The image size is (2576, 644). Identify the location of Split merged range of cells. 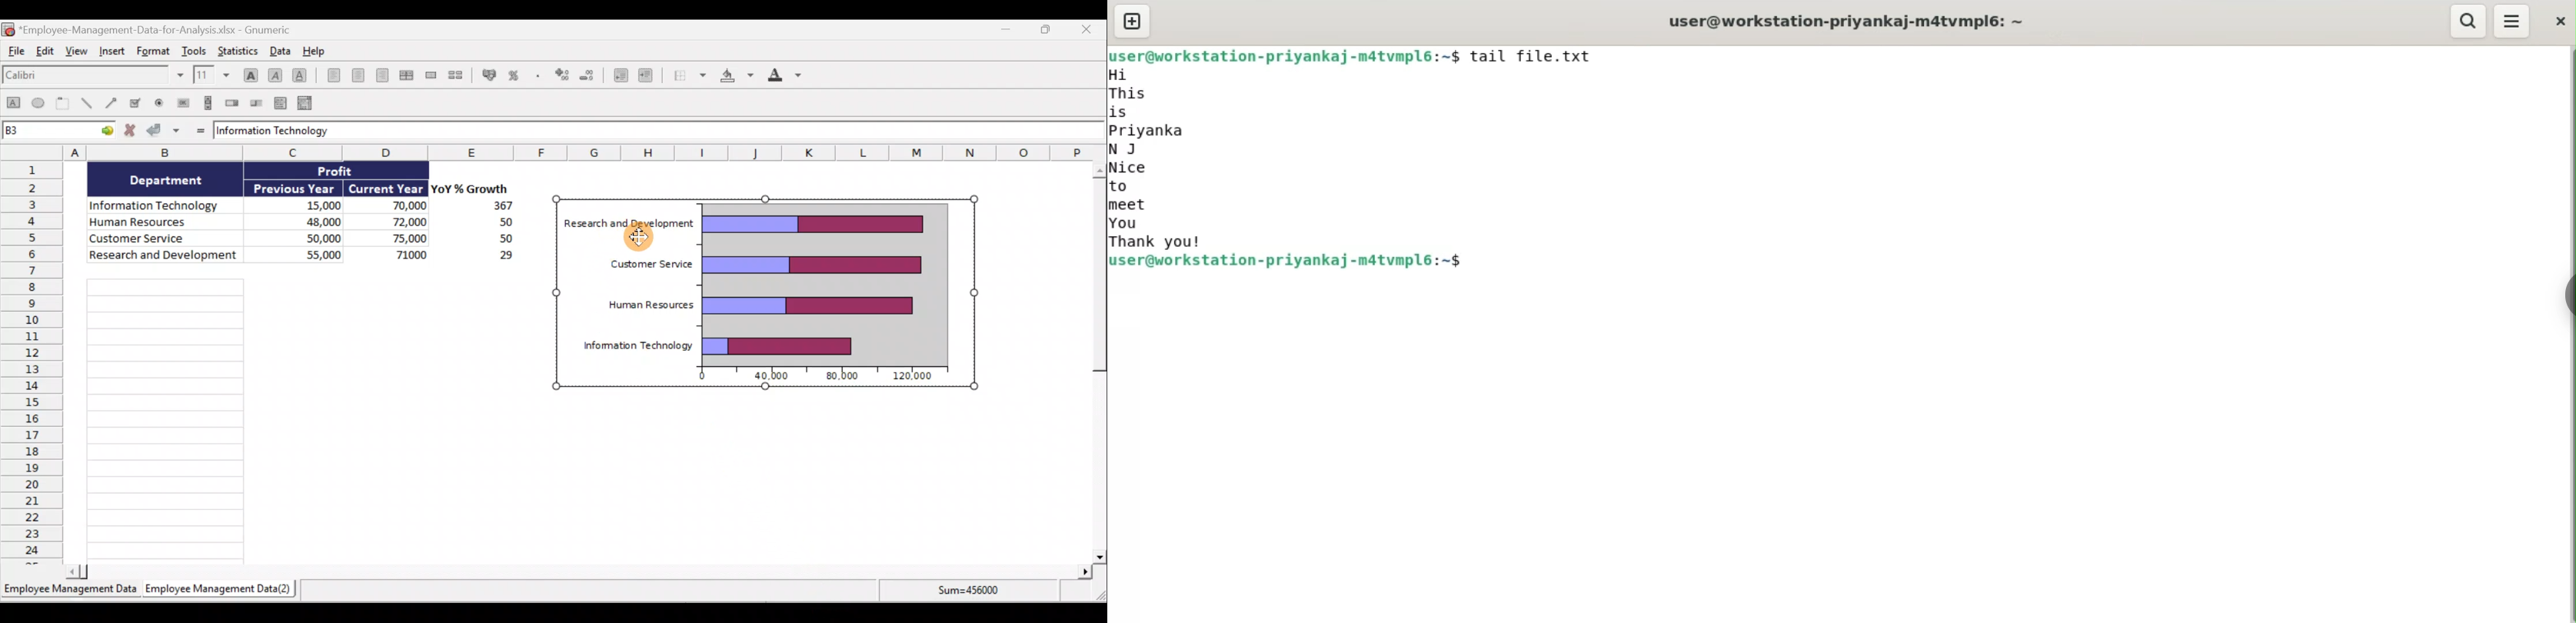
(456, 74).